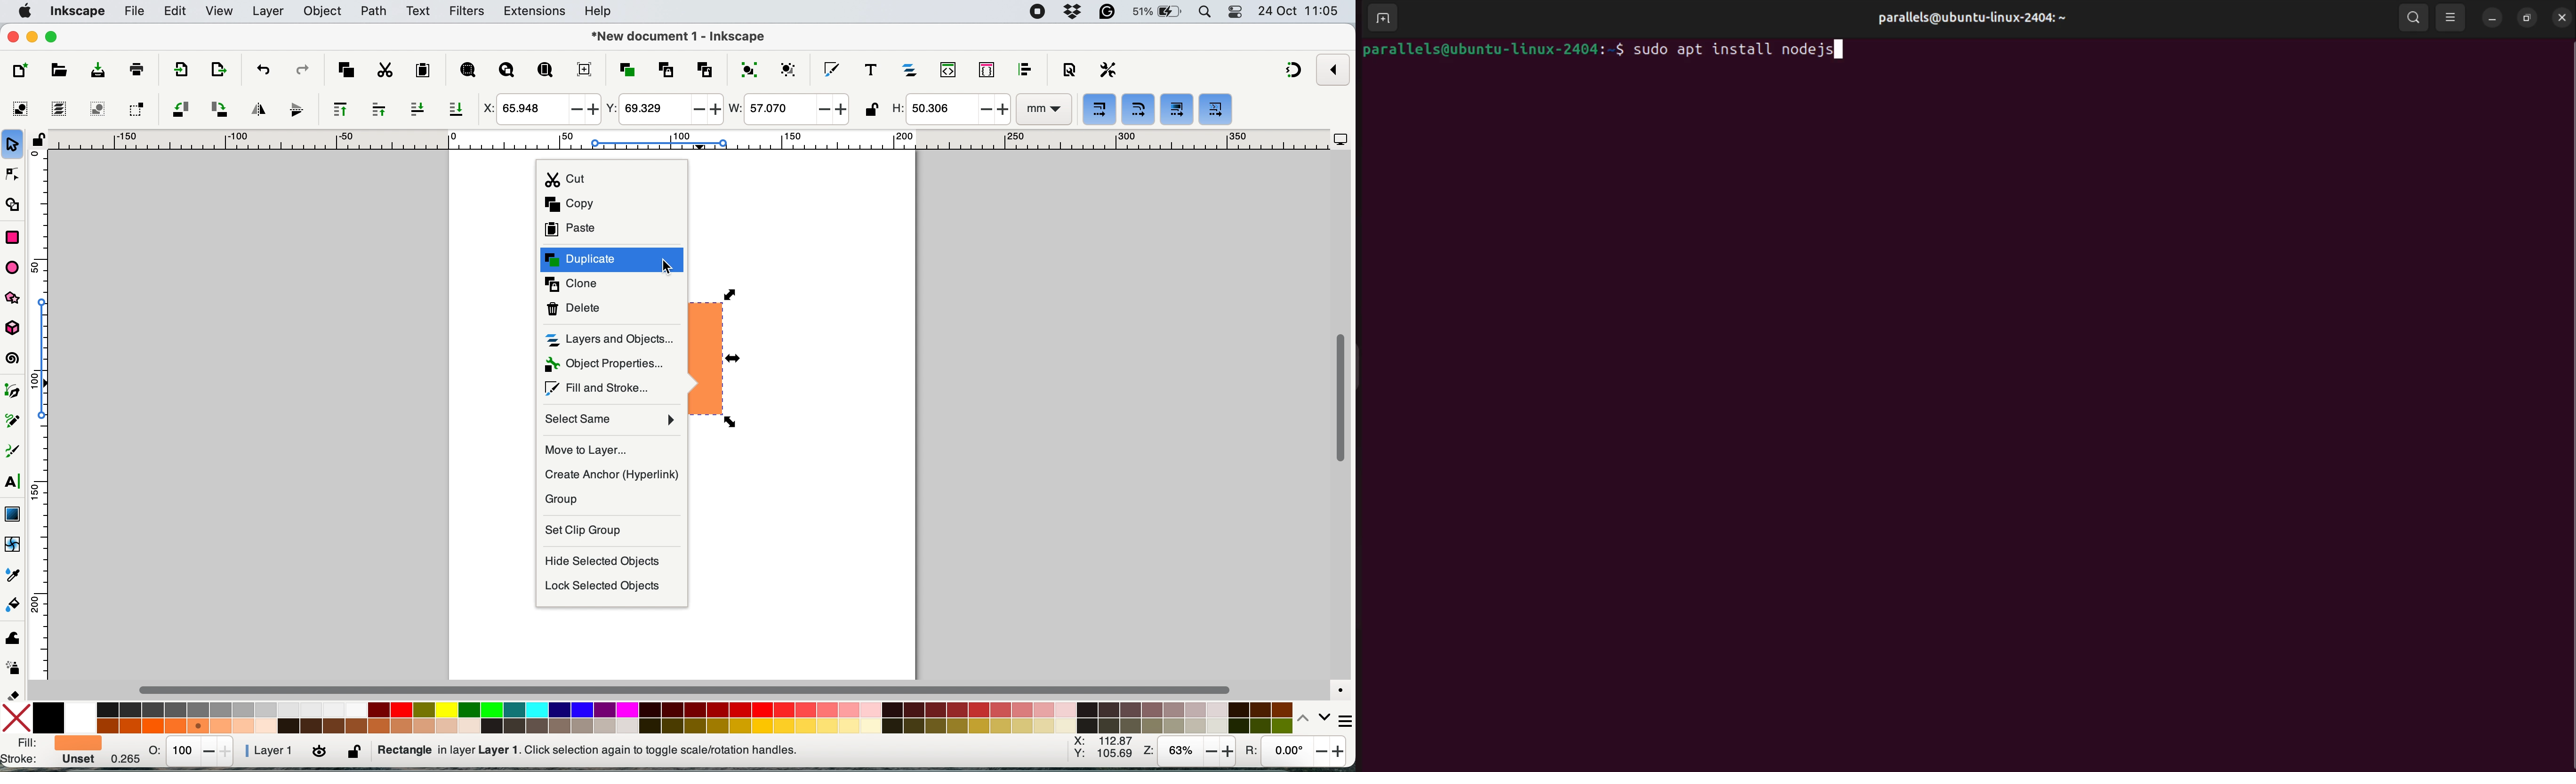  I want to click on 0.265, so click(122, 759).